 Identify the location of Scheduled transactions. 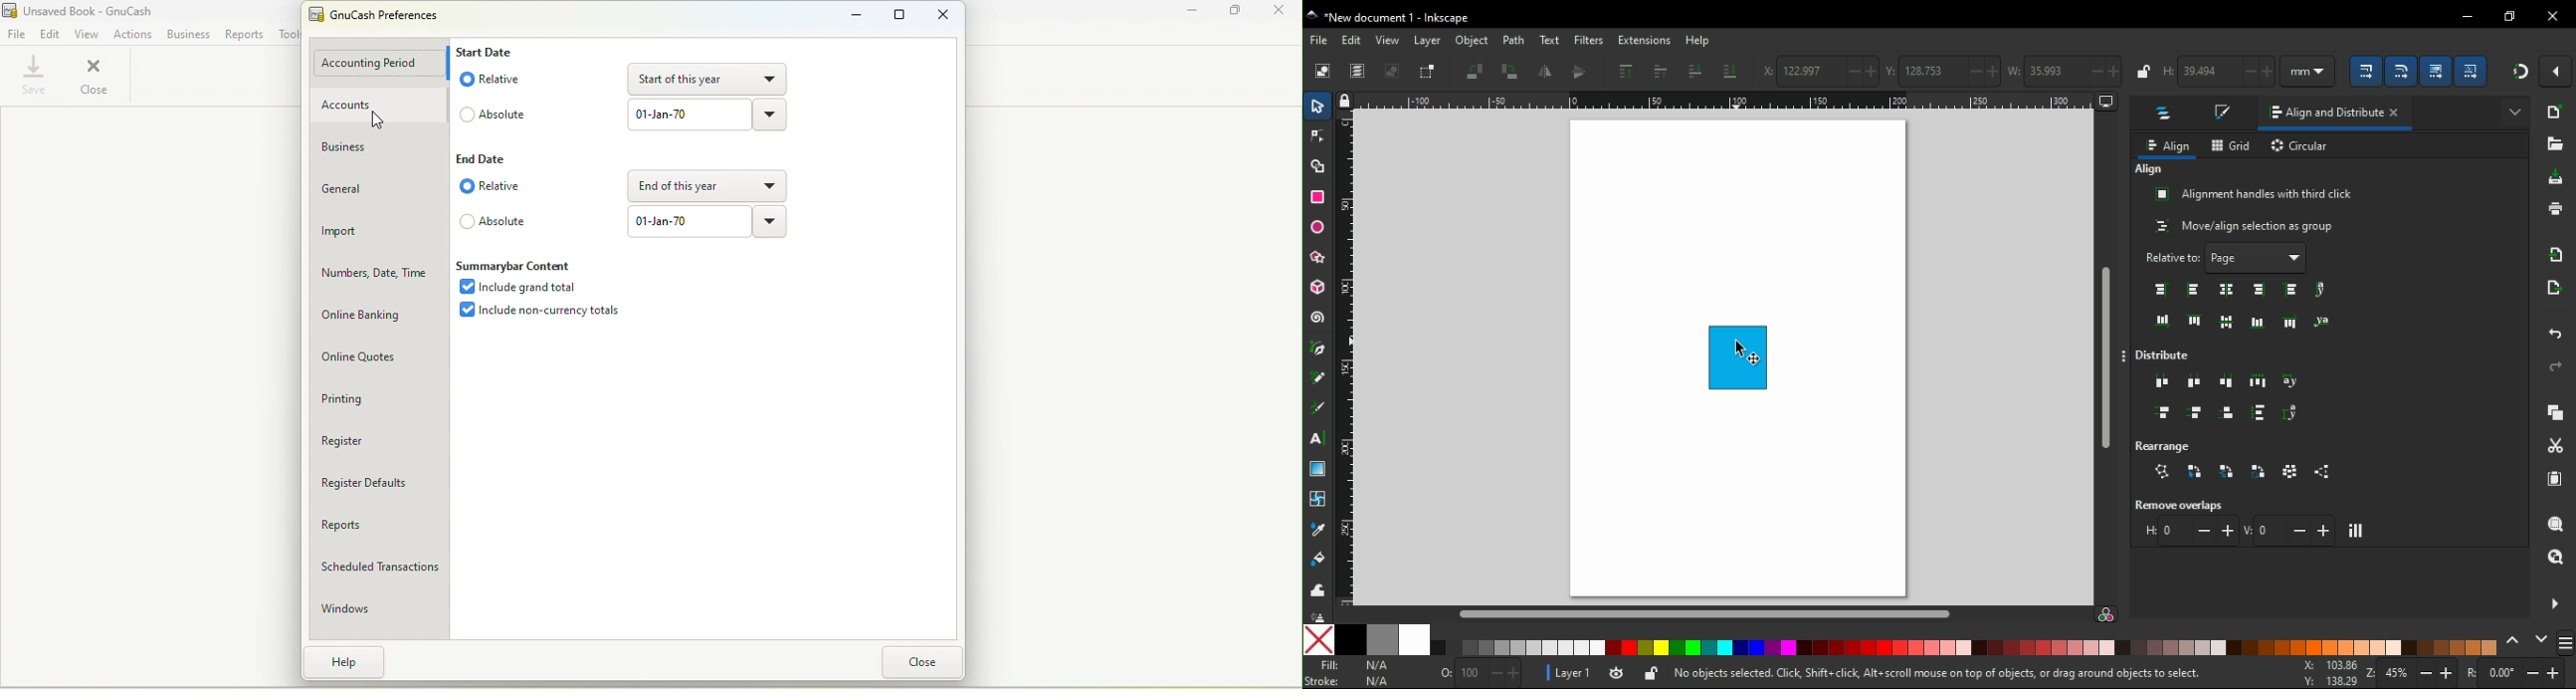
(379, 570).